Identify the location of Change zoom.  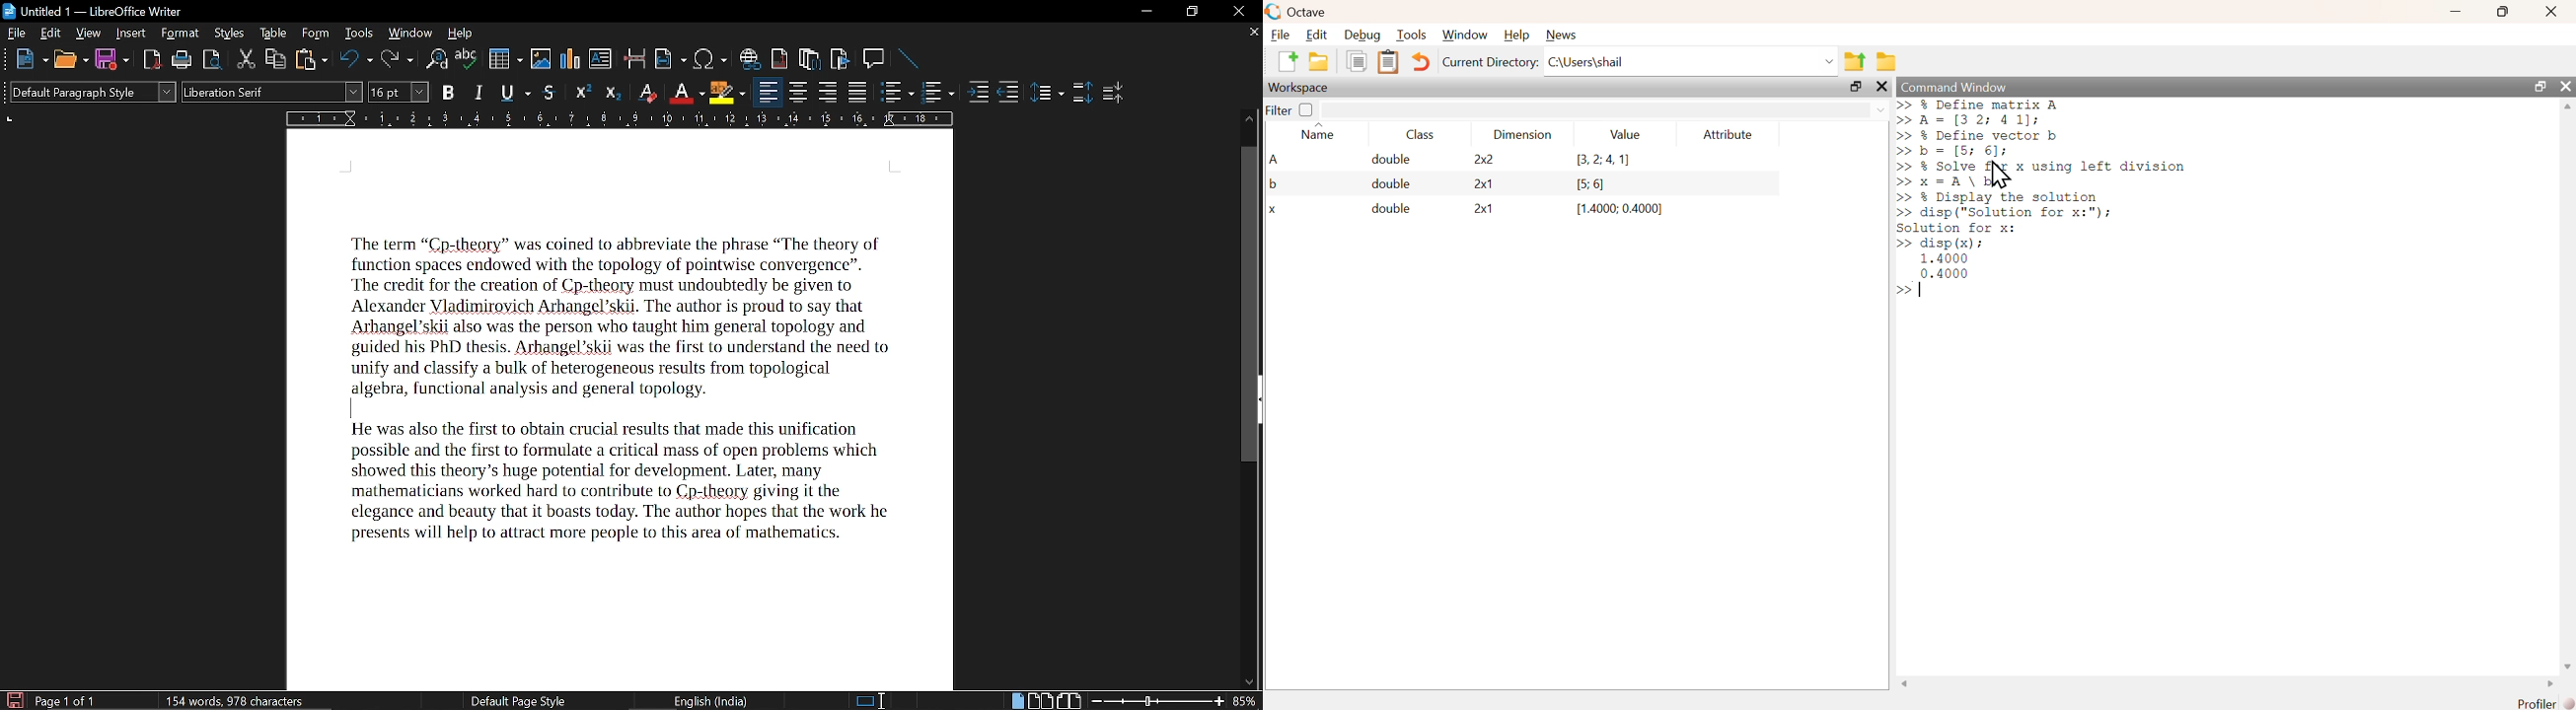
(1157, 702).